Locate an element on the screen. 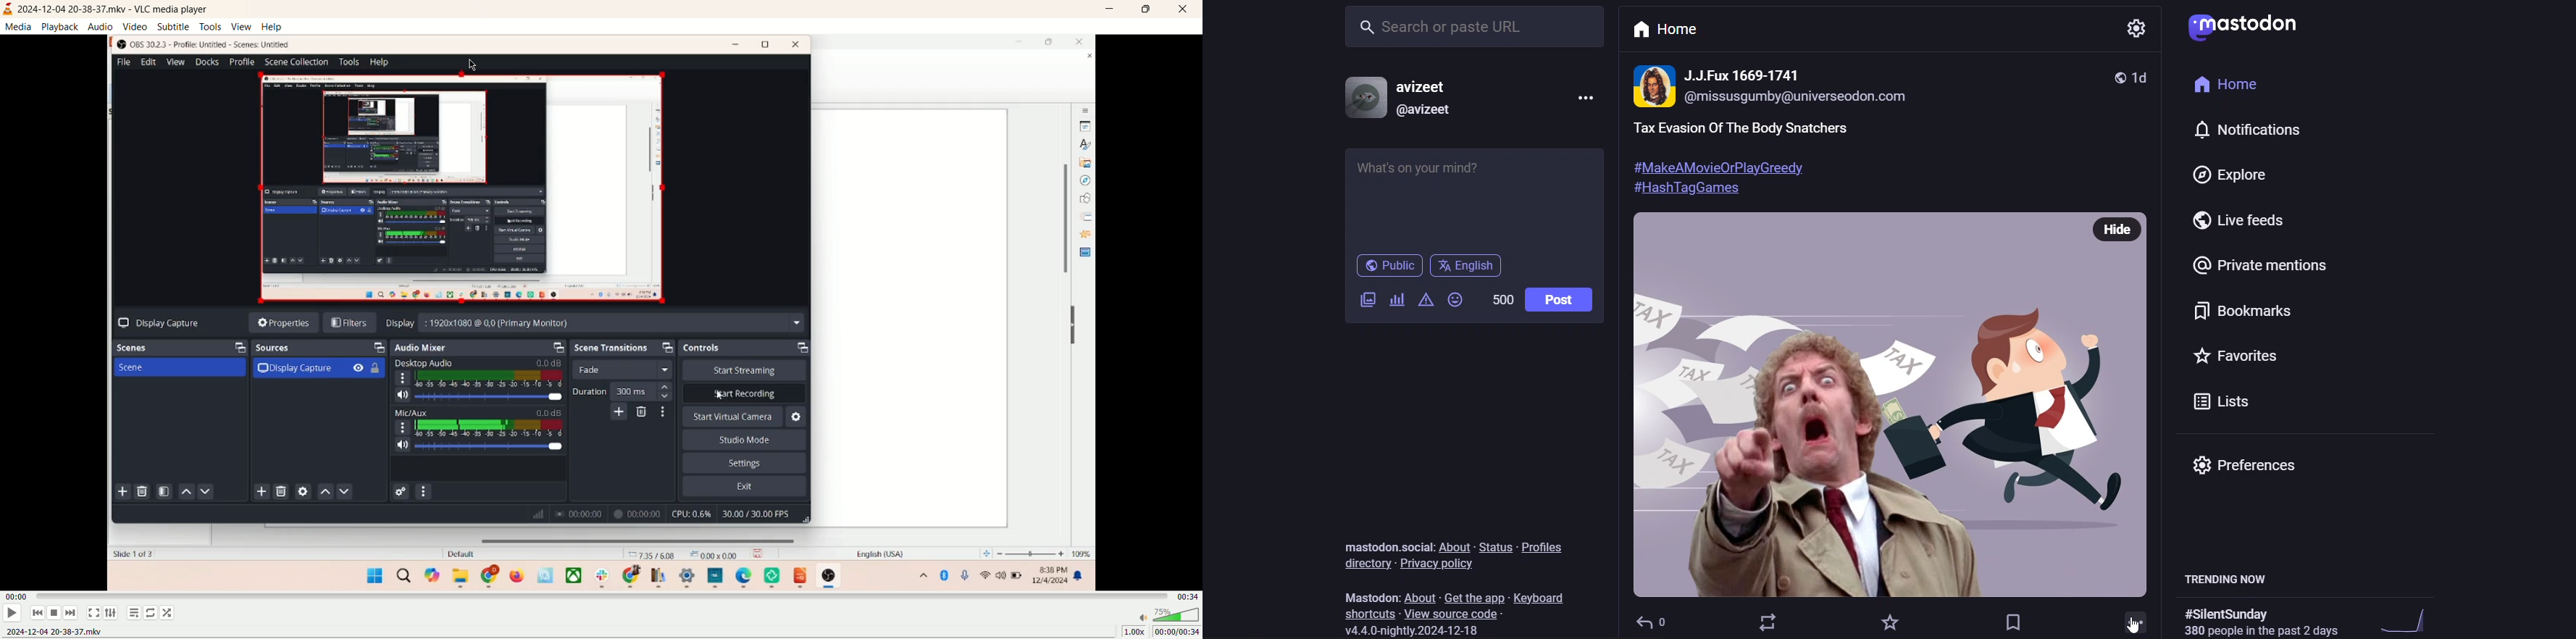 This screenshot has width=2576, height=644. poll is located at coordinates (1398, 298).